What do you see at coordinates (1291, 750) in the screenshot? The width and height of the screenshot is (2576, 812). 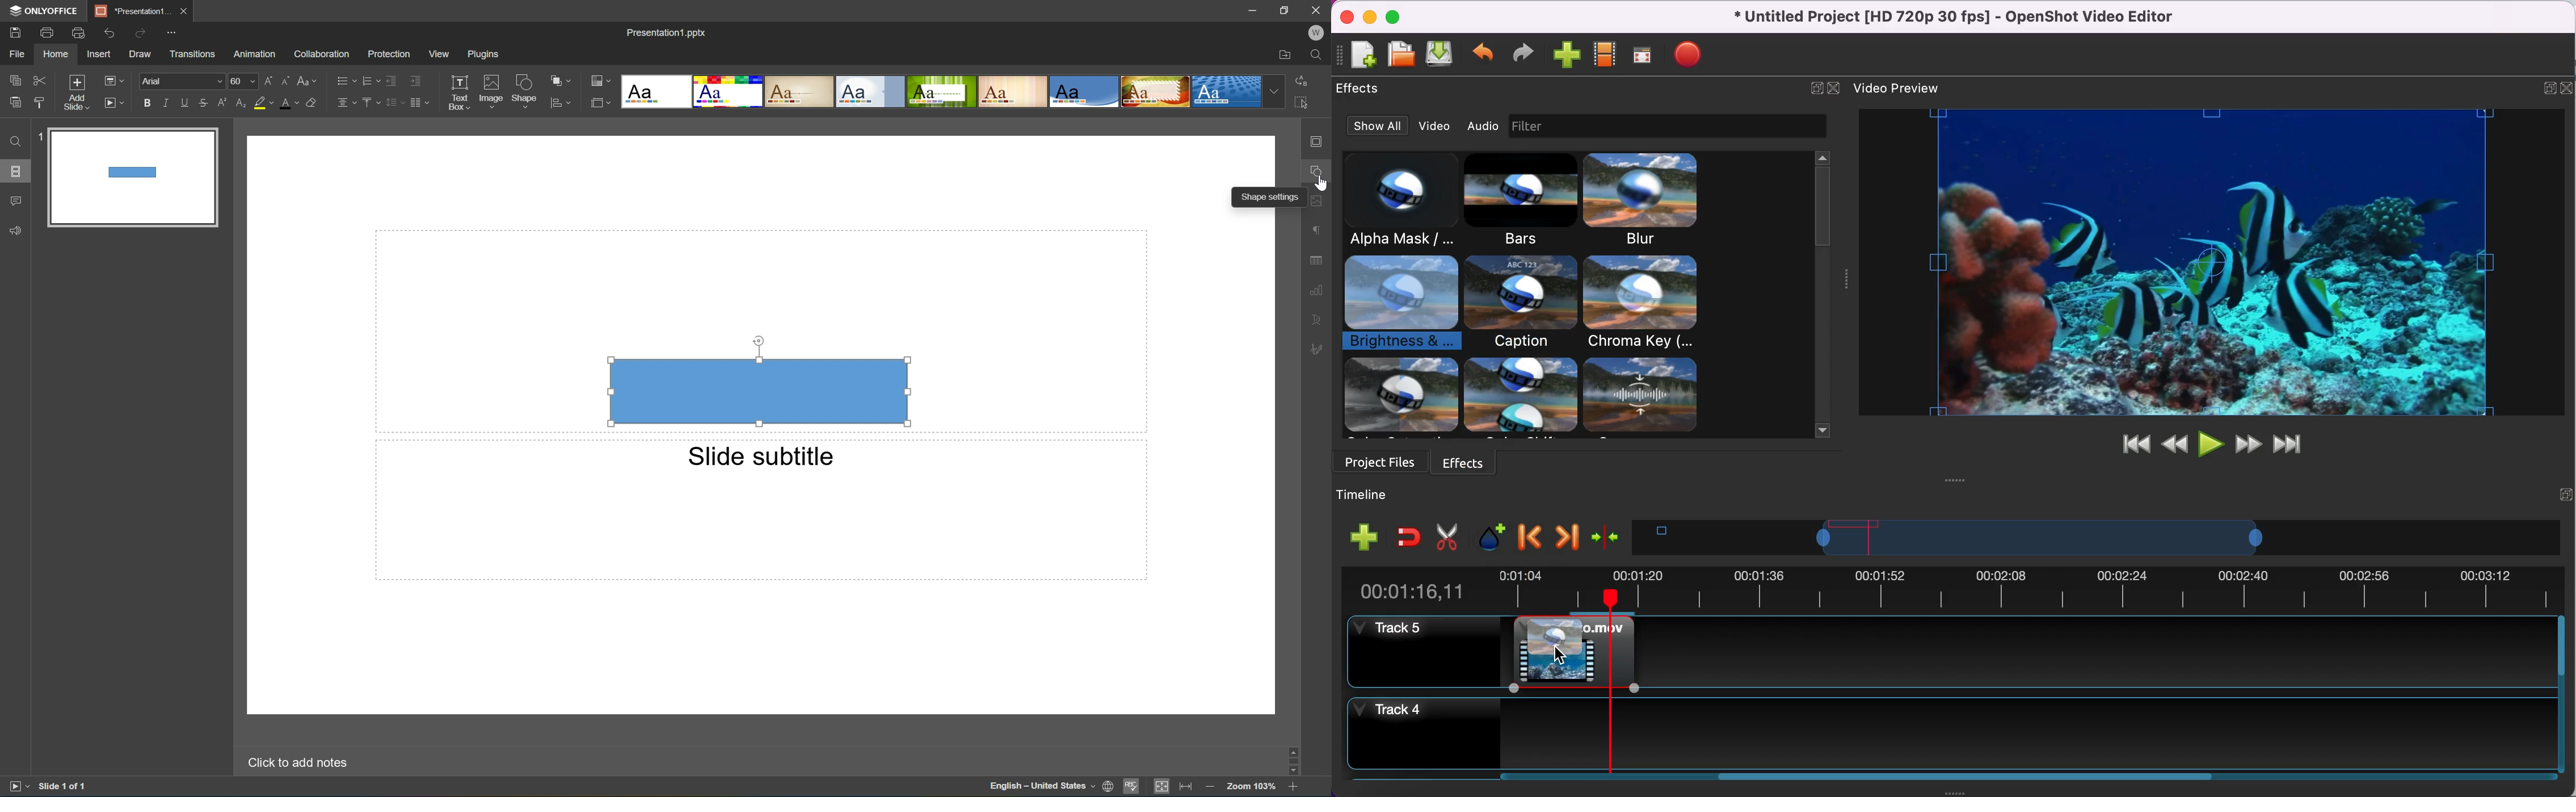 I see `scroll up` at bounding box center [1291, 750].